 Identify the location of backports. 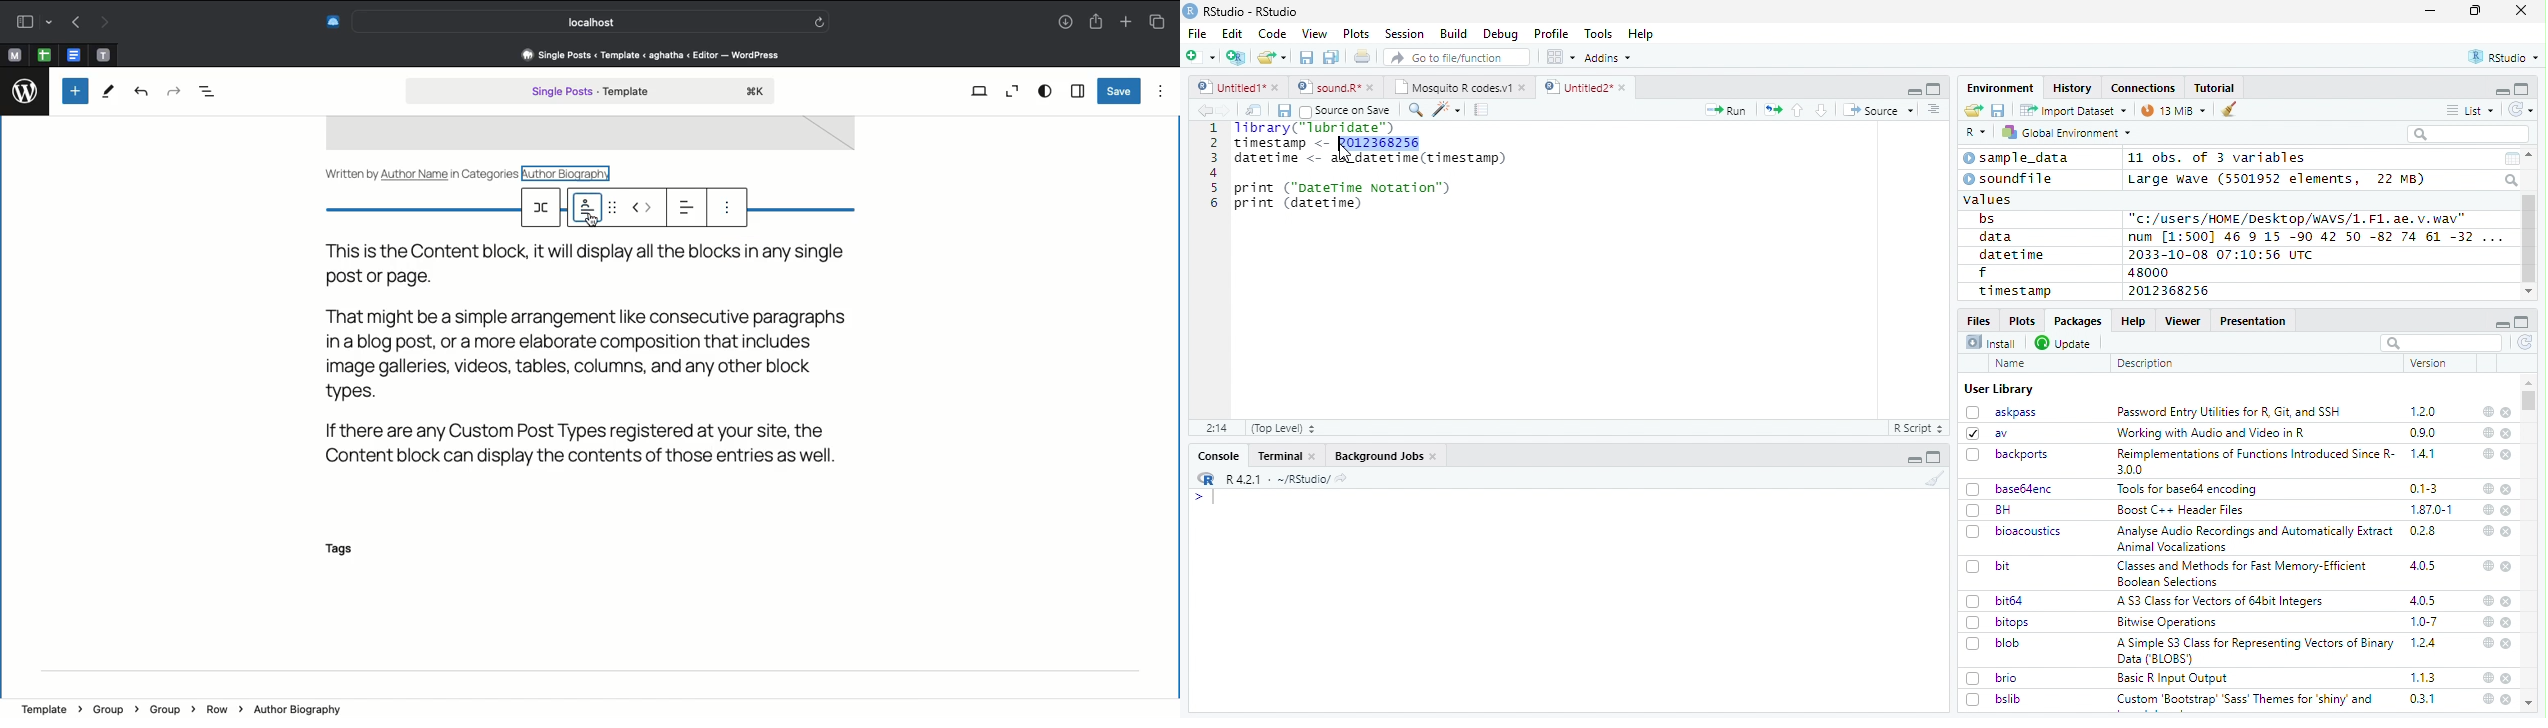
(2010, 455).